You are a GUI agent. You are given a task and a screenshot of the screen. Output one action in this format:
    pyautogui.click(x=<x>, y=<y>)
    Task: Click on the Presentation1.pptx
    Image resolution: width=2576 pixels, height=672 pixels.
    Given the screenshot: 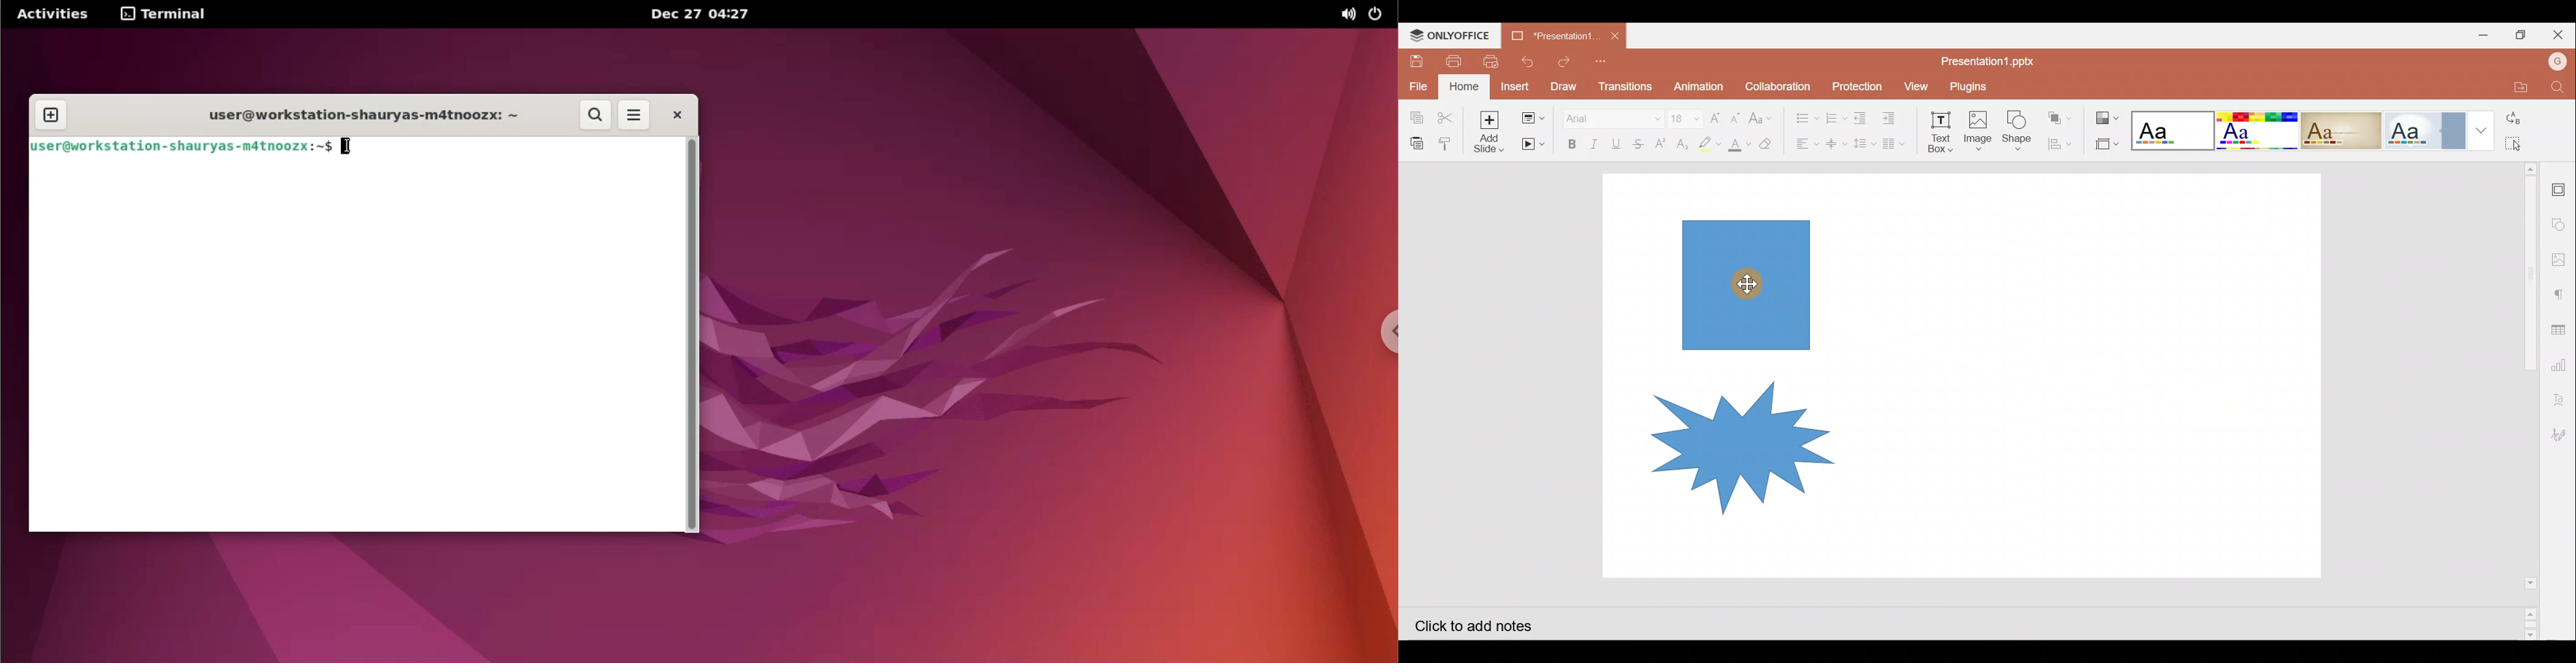 What is the action you would take?
    pyautogui.click(x=1991, y=59)
    